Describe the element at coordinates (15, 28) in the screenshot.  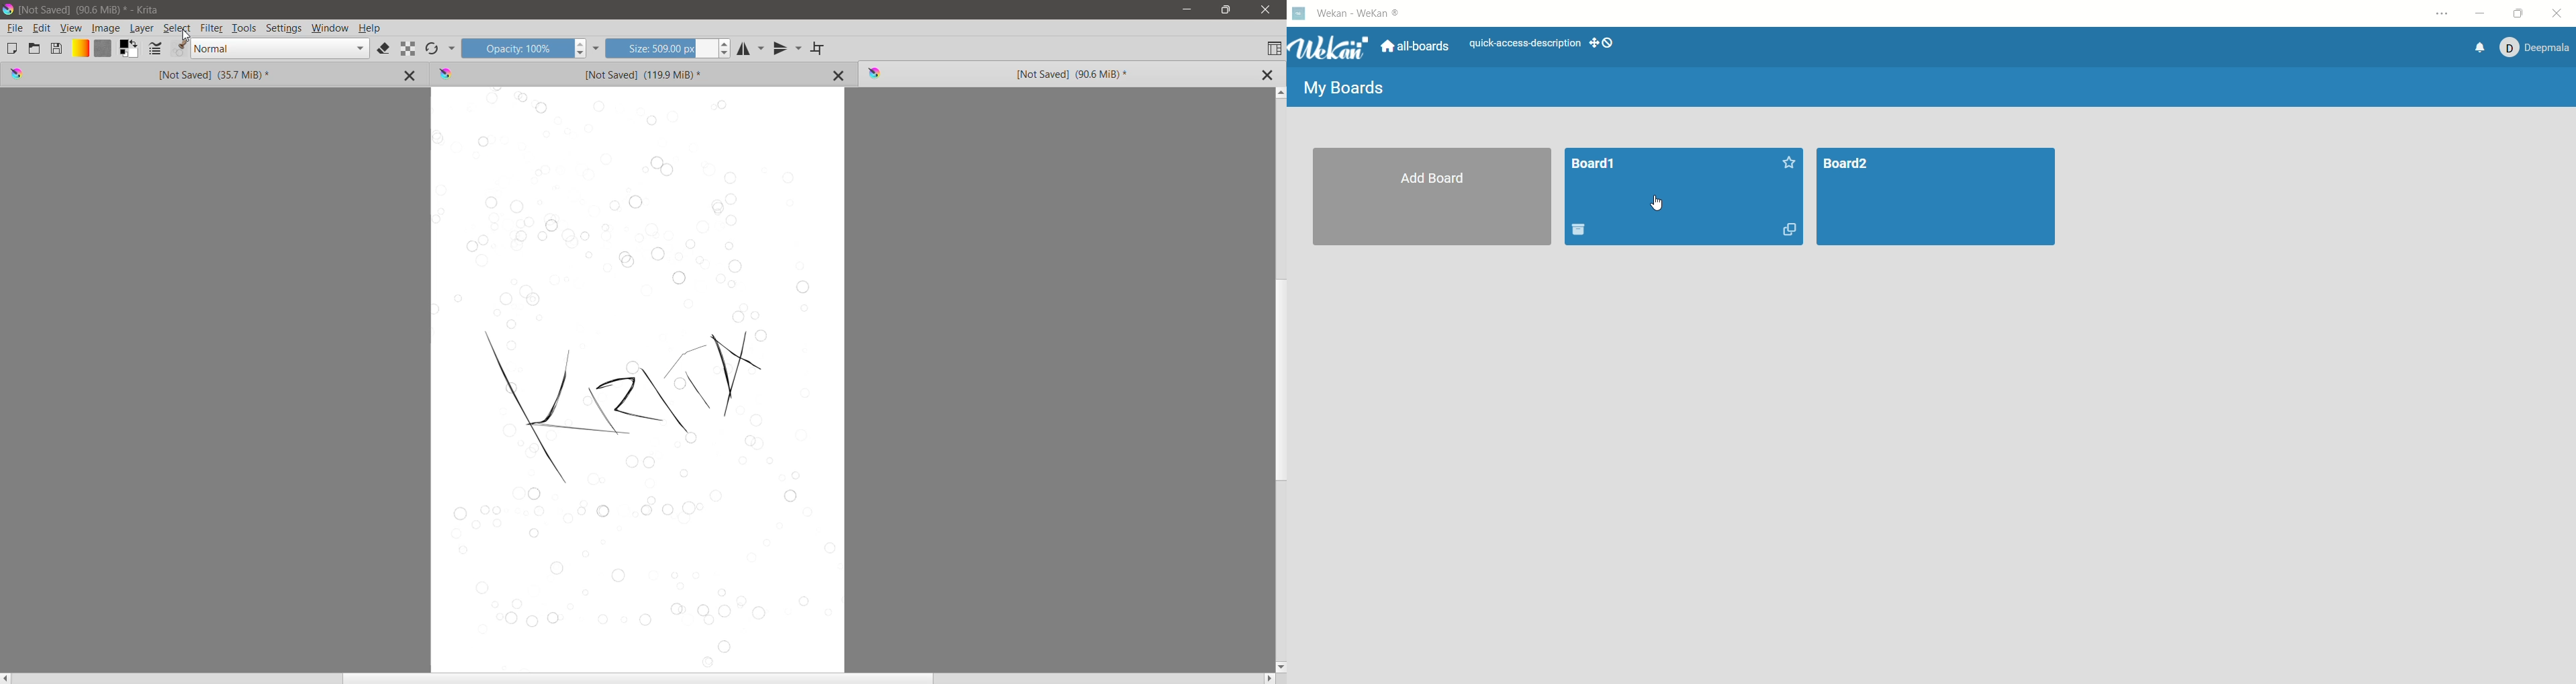
I see `File` at that location.